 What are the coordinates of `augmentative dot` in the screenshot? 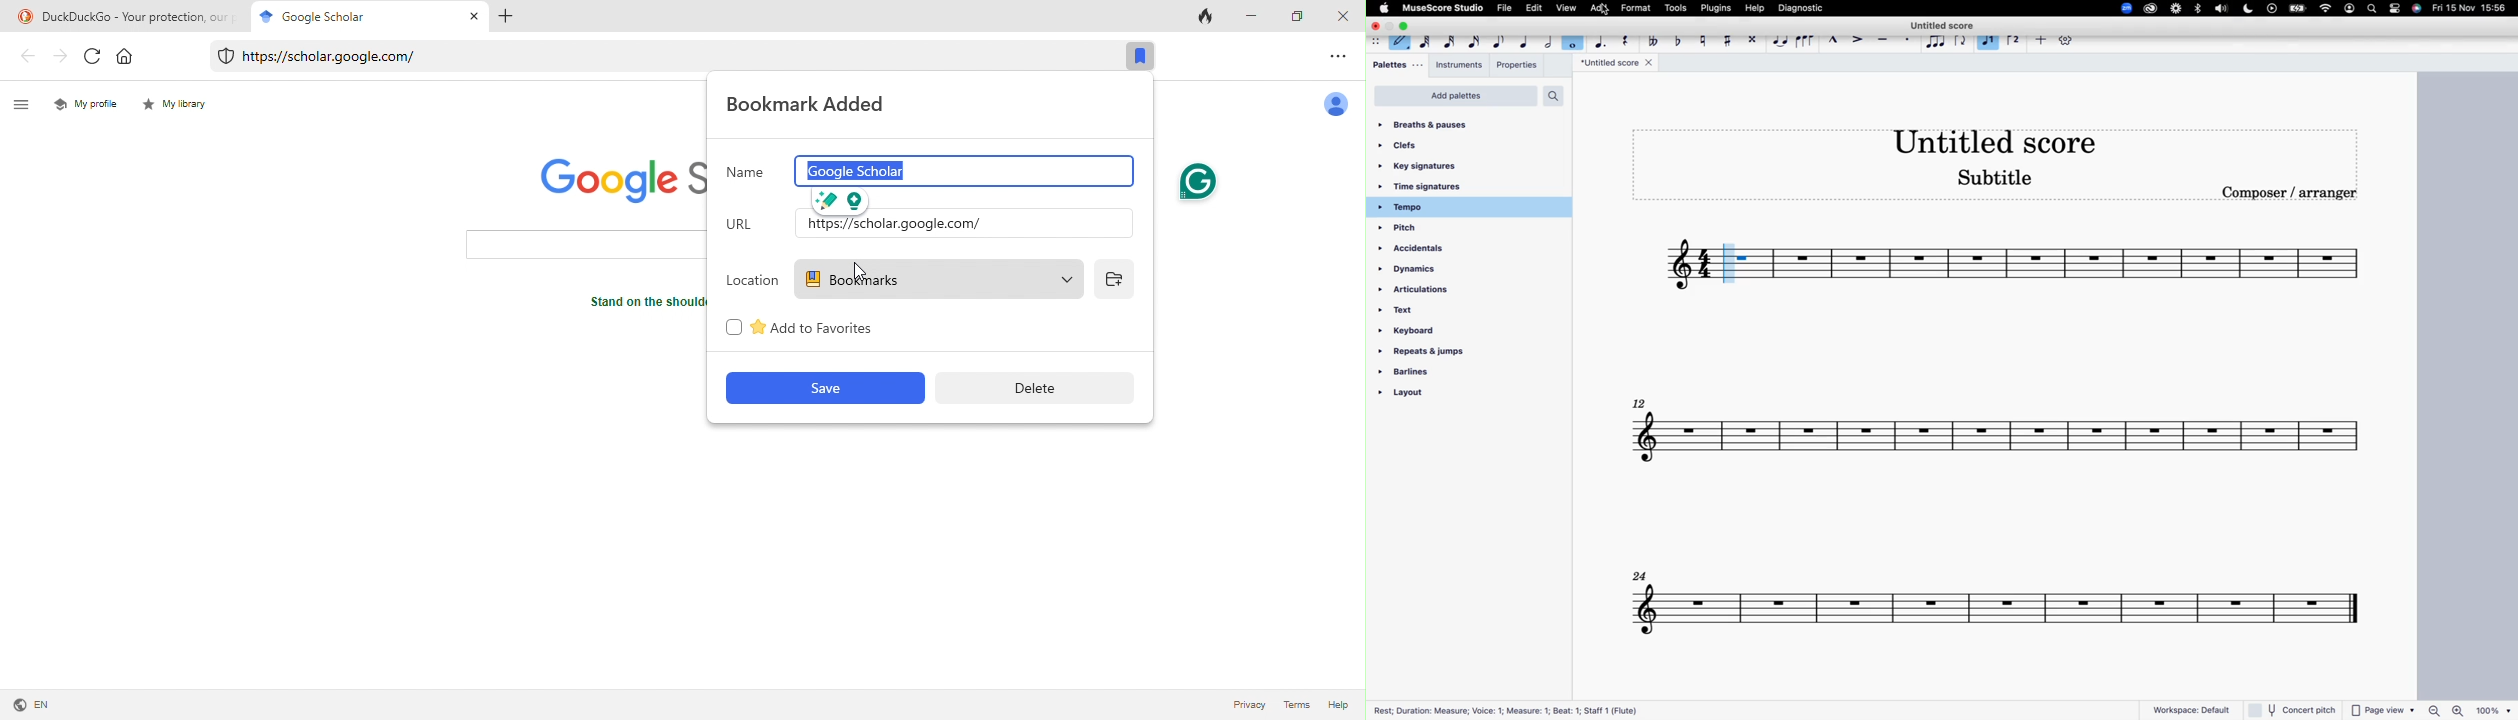 It's located at (1601, 39).